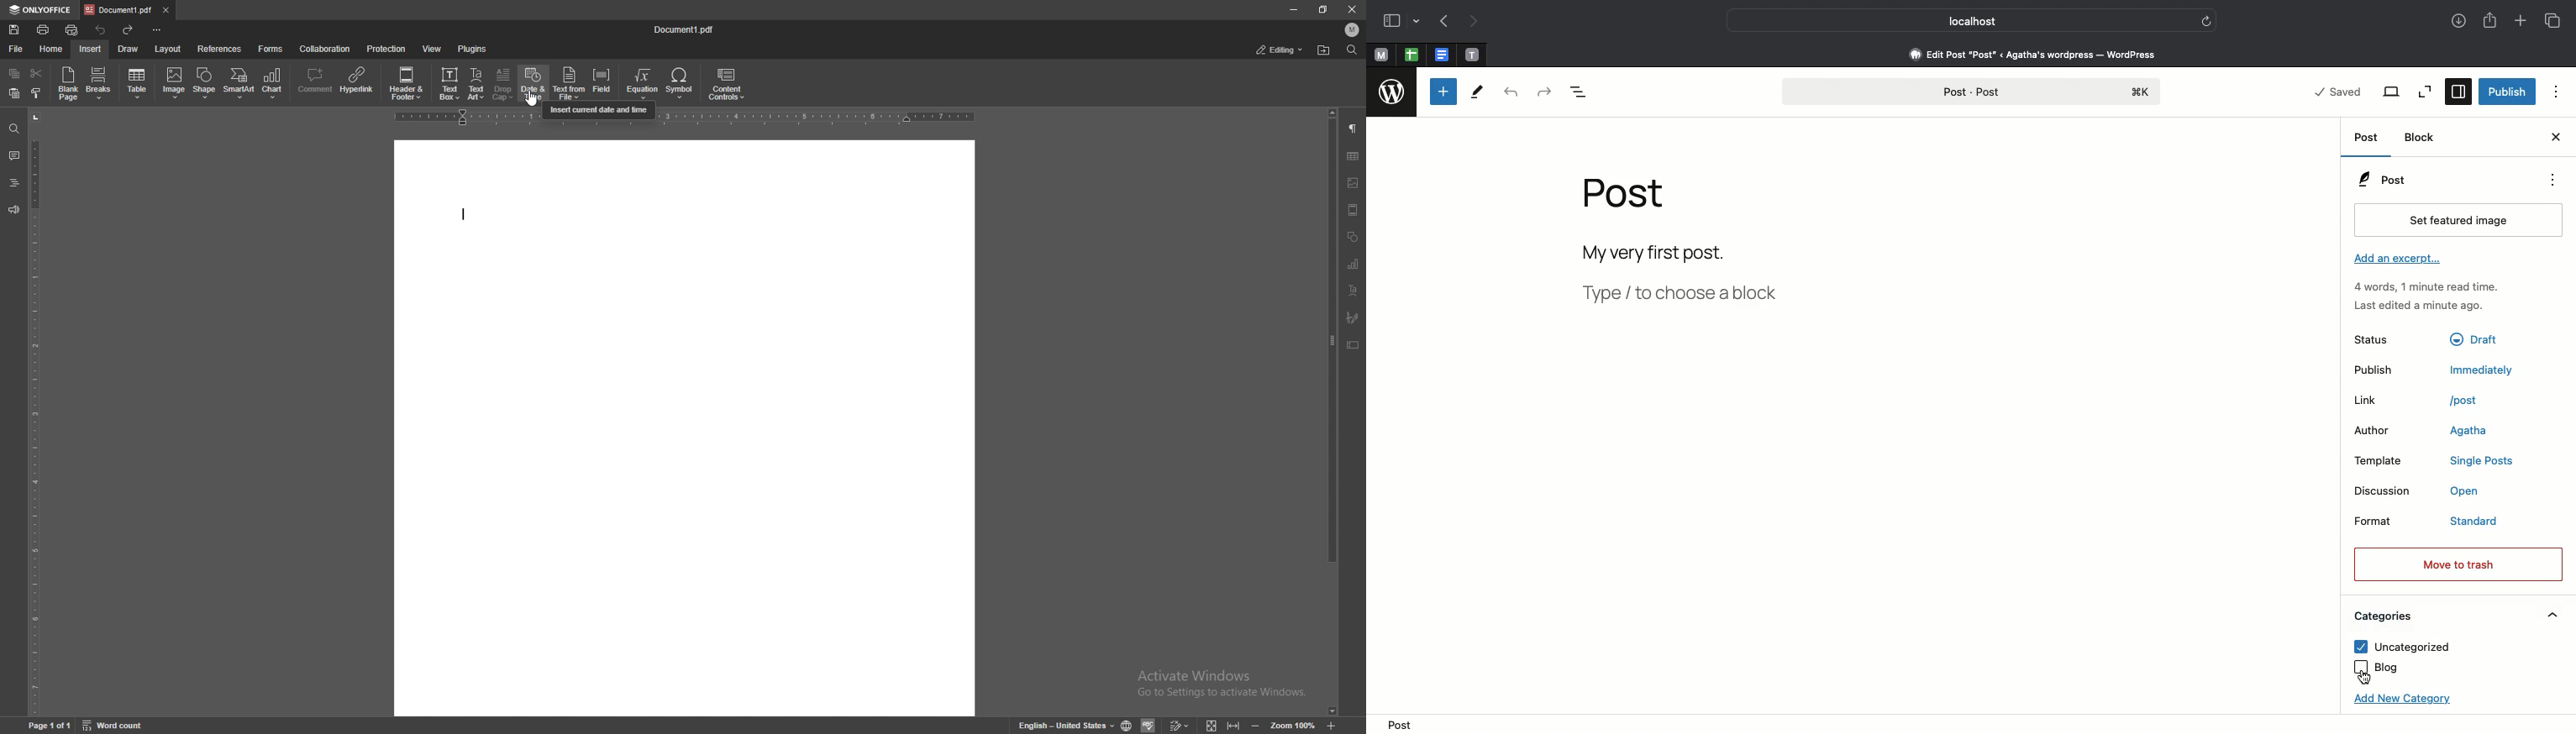 This screenshot has width=2576, height=756. What do you see at coordinates (2381, 616) in the screenshot?
I see `Categories` at bounding box center [2381, 616].